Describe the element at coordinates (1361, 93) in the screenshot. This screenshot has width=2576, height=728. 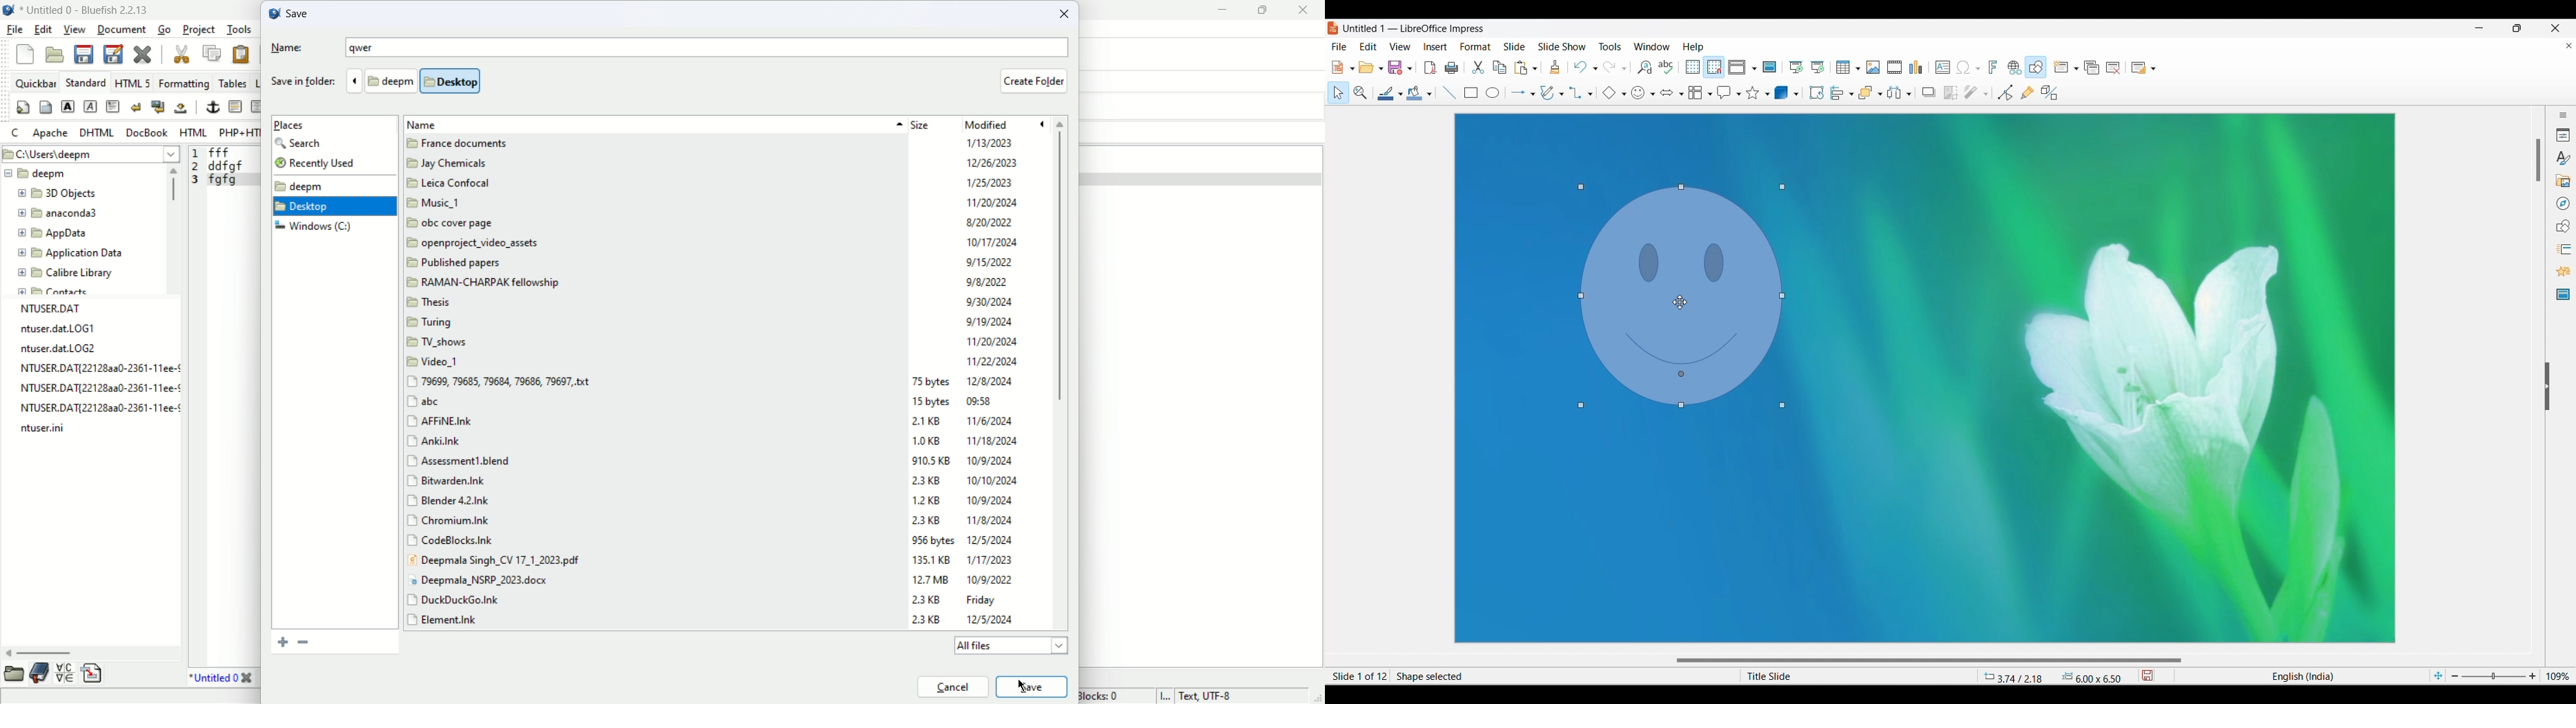
I see `Zoom and pan` at that location.